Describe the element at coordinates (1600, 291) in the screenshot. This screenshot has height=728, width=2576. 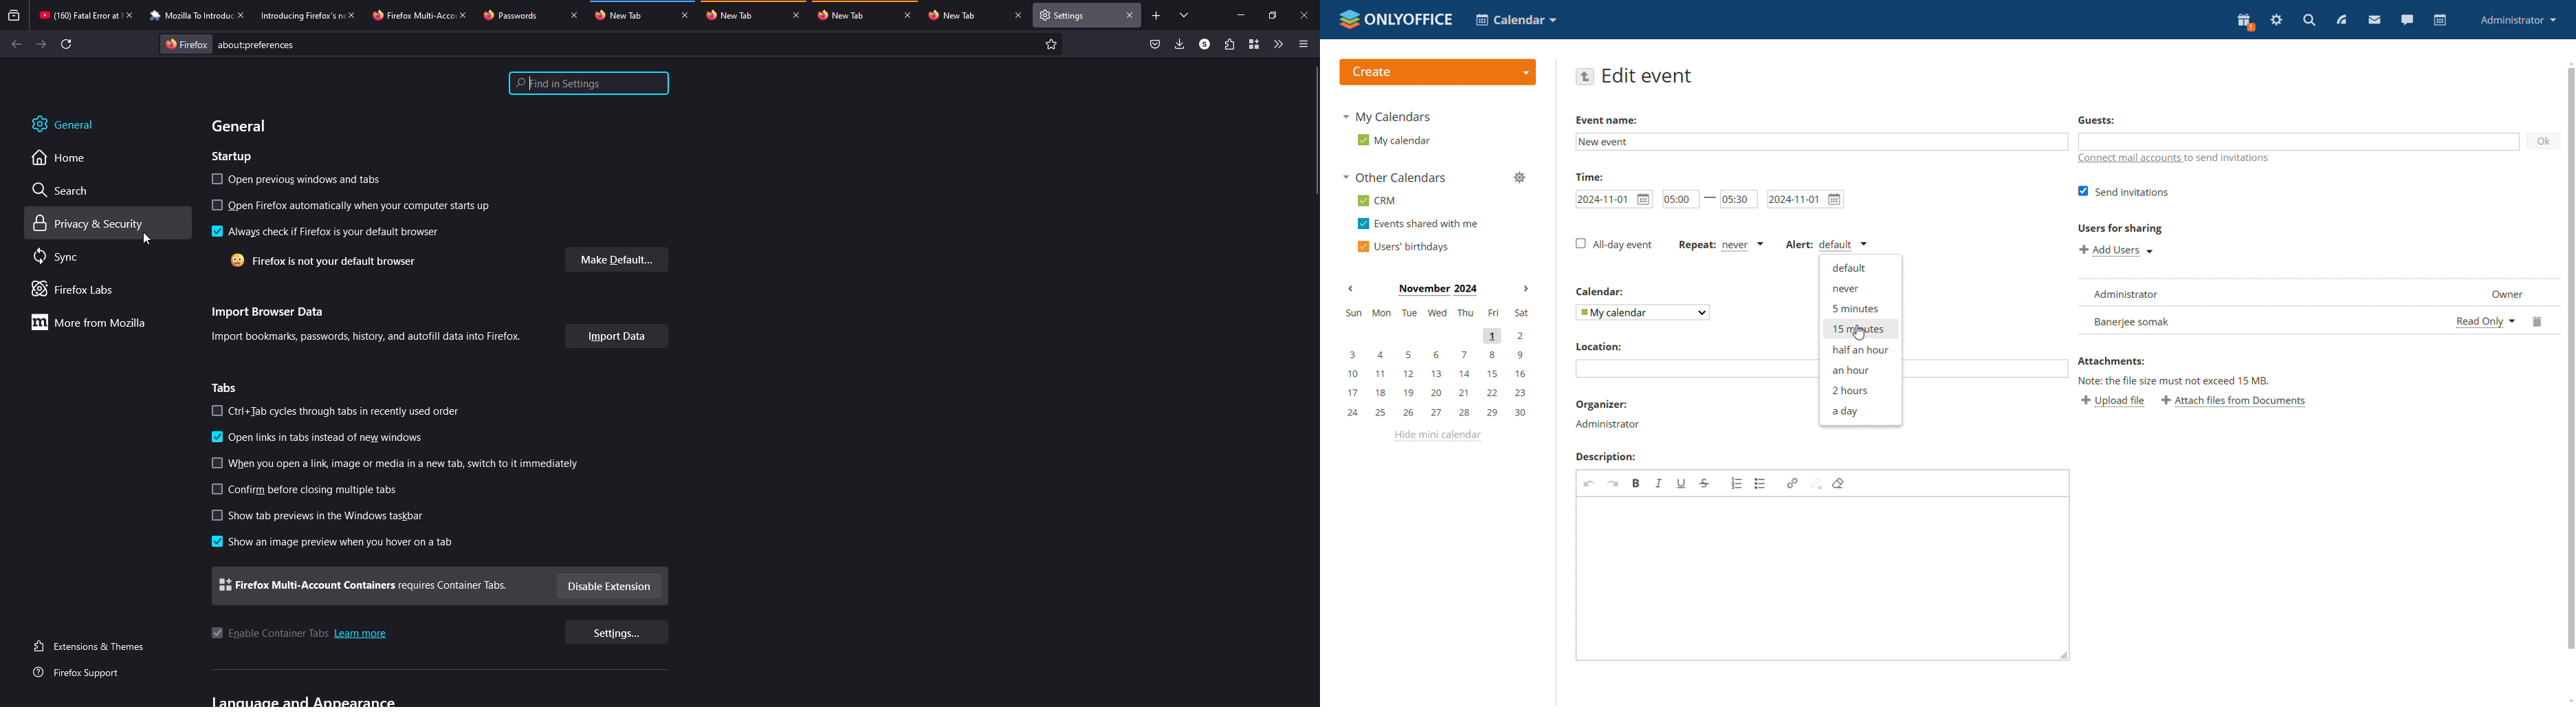
I see `` at that location.